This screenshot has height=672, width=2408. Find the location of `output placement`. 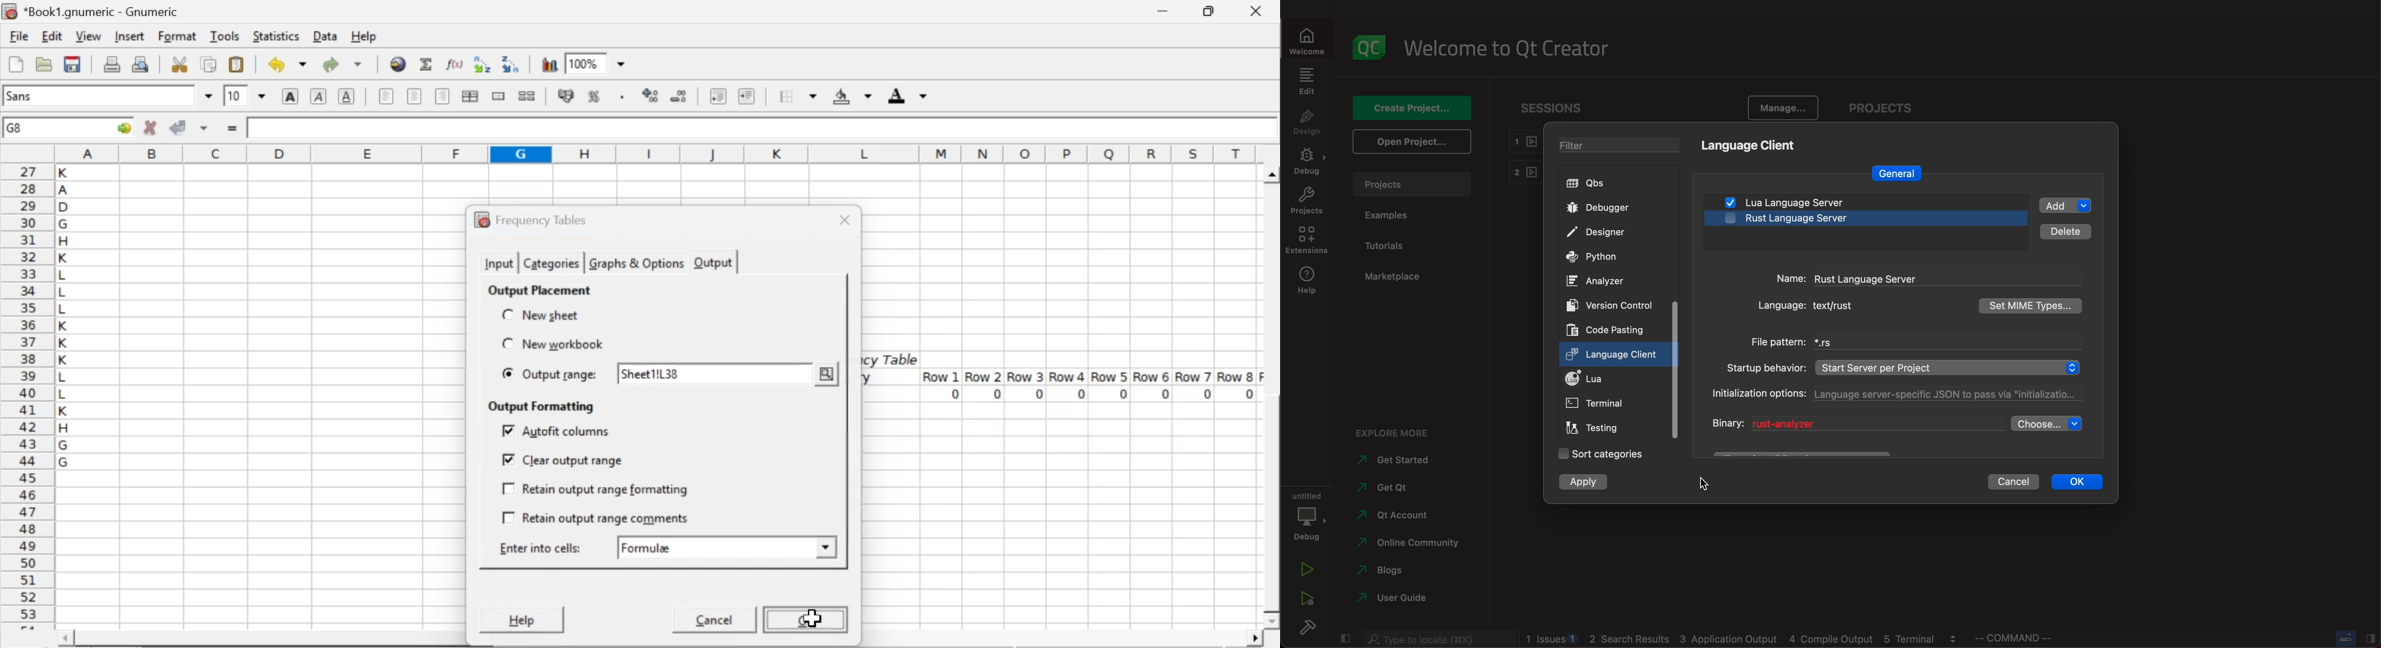

output placement is located at coordinates (538, 290).